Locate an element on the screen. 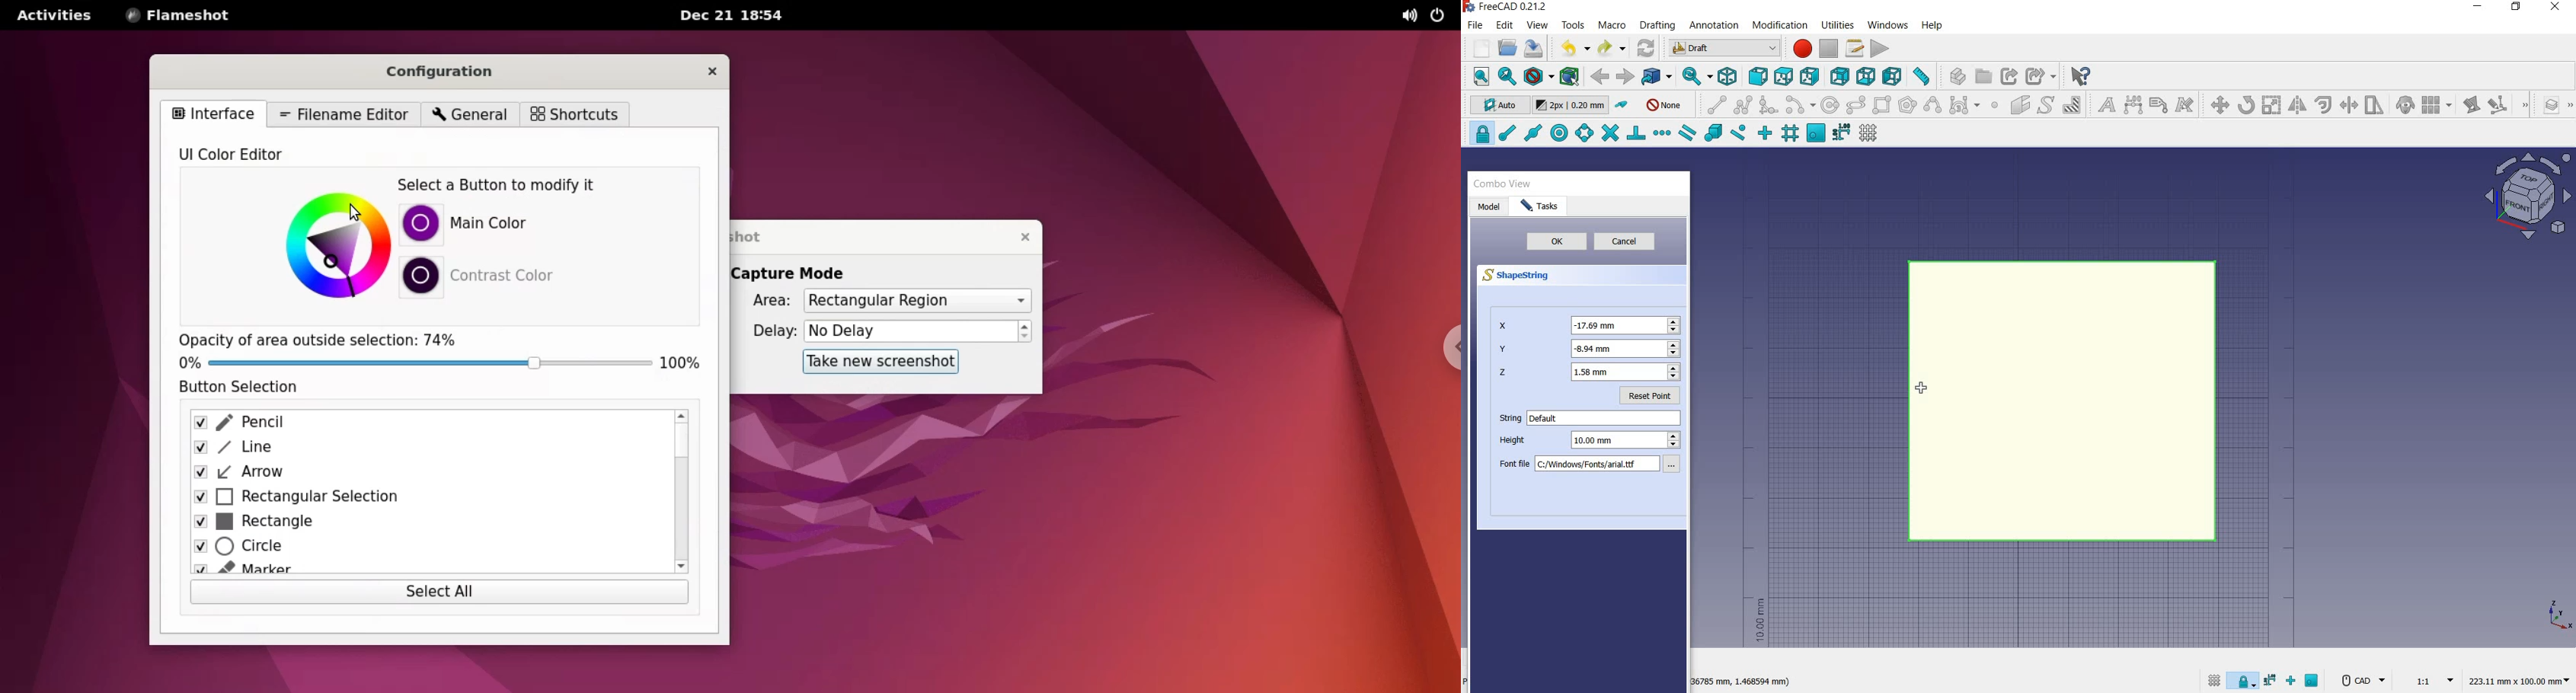 The image size is (2576, 700). make link is located at coordinates (2009, 75).